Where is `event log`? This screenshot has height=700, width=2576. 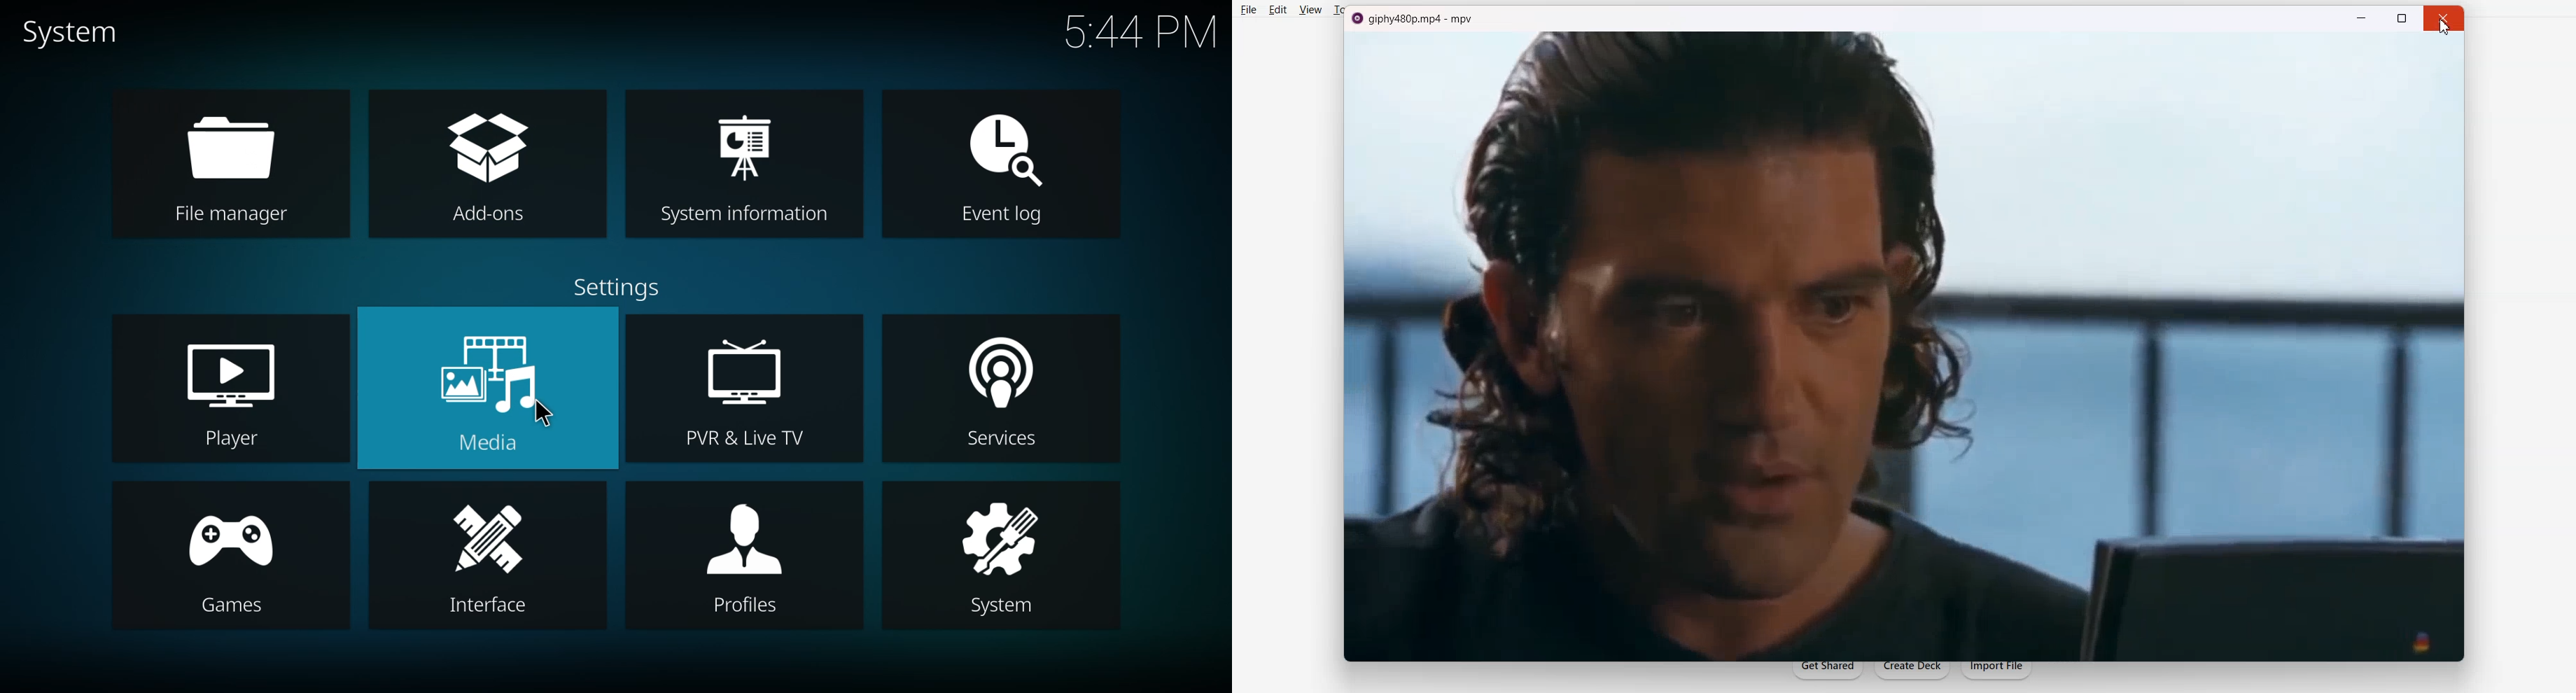 event log is located at coordinates (999, 148).